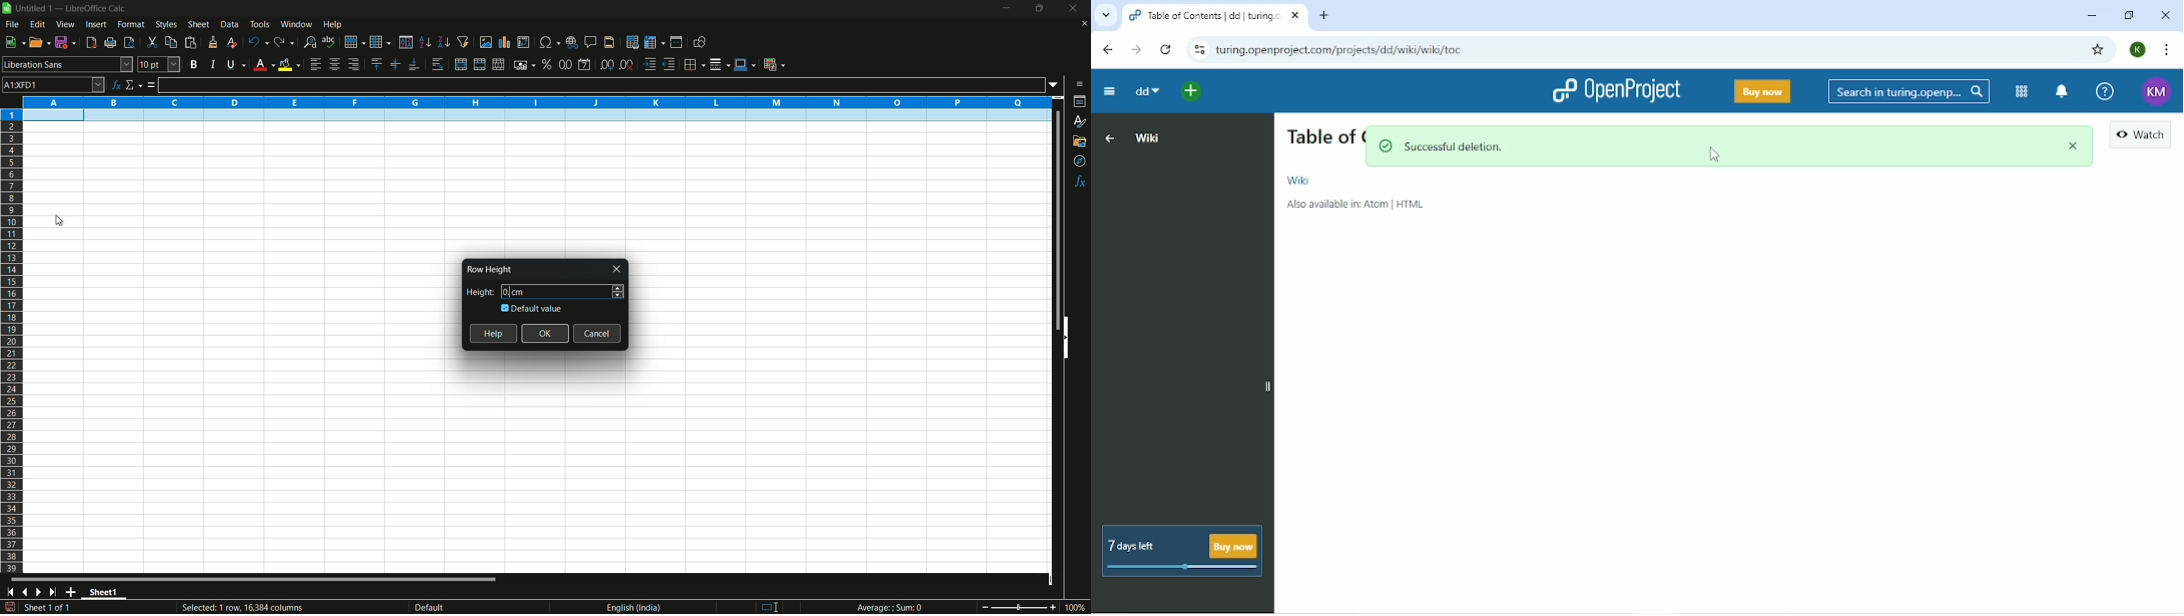  What do you see at coordinates (355, 41) in the screenshot?
I see `row` at bounding box center [355, 41].